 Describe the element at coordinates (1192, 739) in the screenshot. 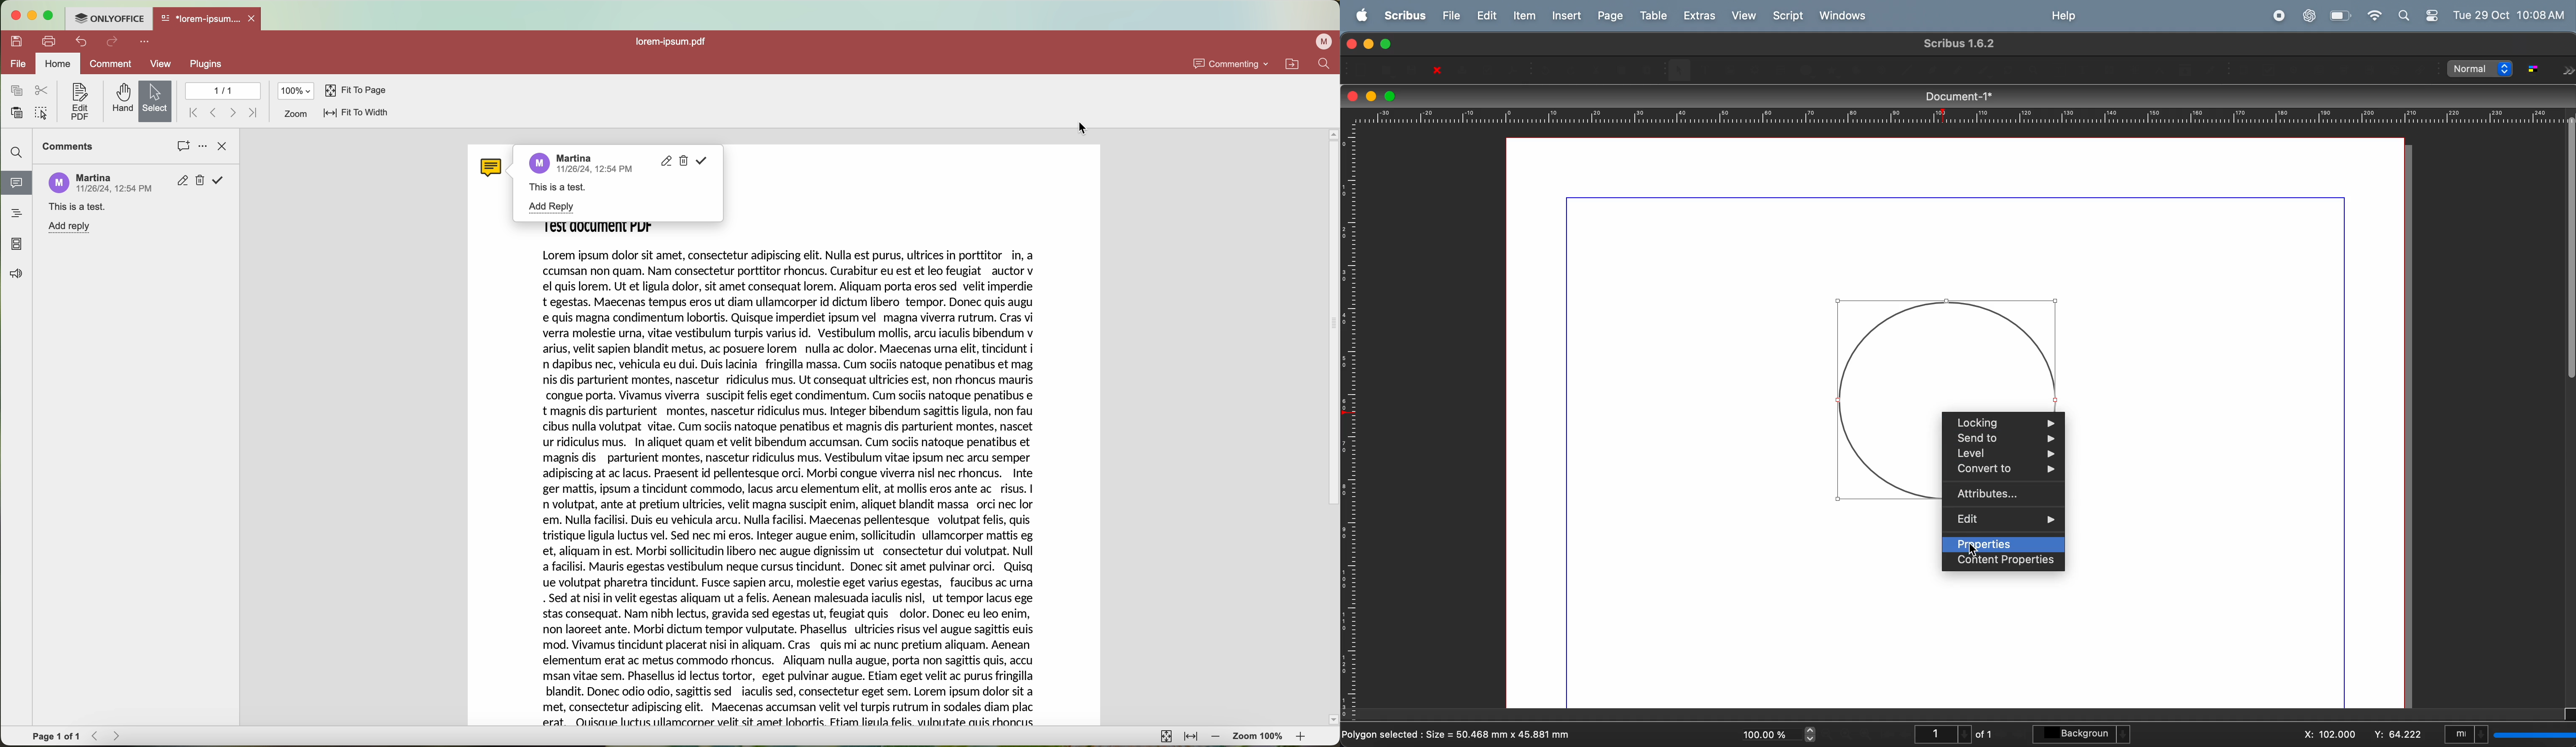

I see `fit to width` at that location.